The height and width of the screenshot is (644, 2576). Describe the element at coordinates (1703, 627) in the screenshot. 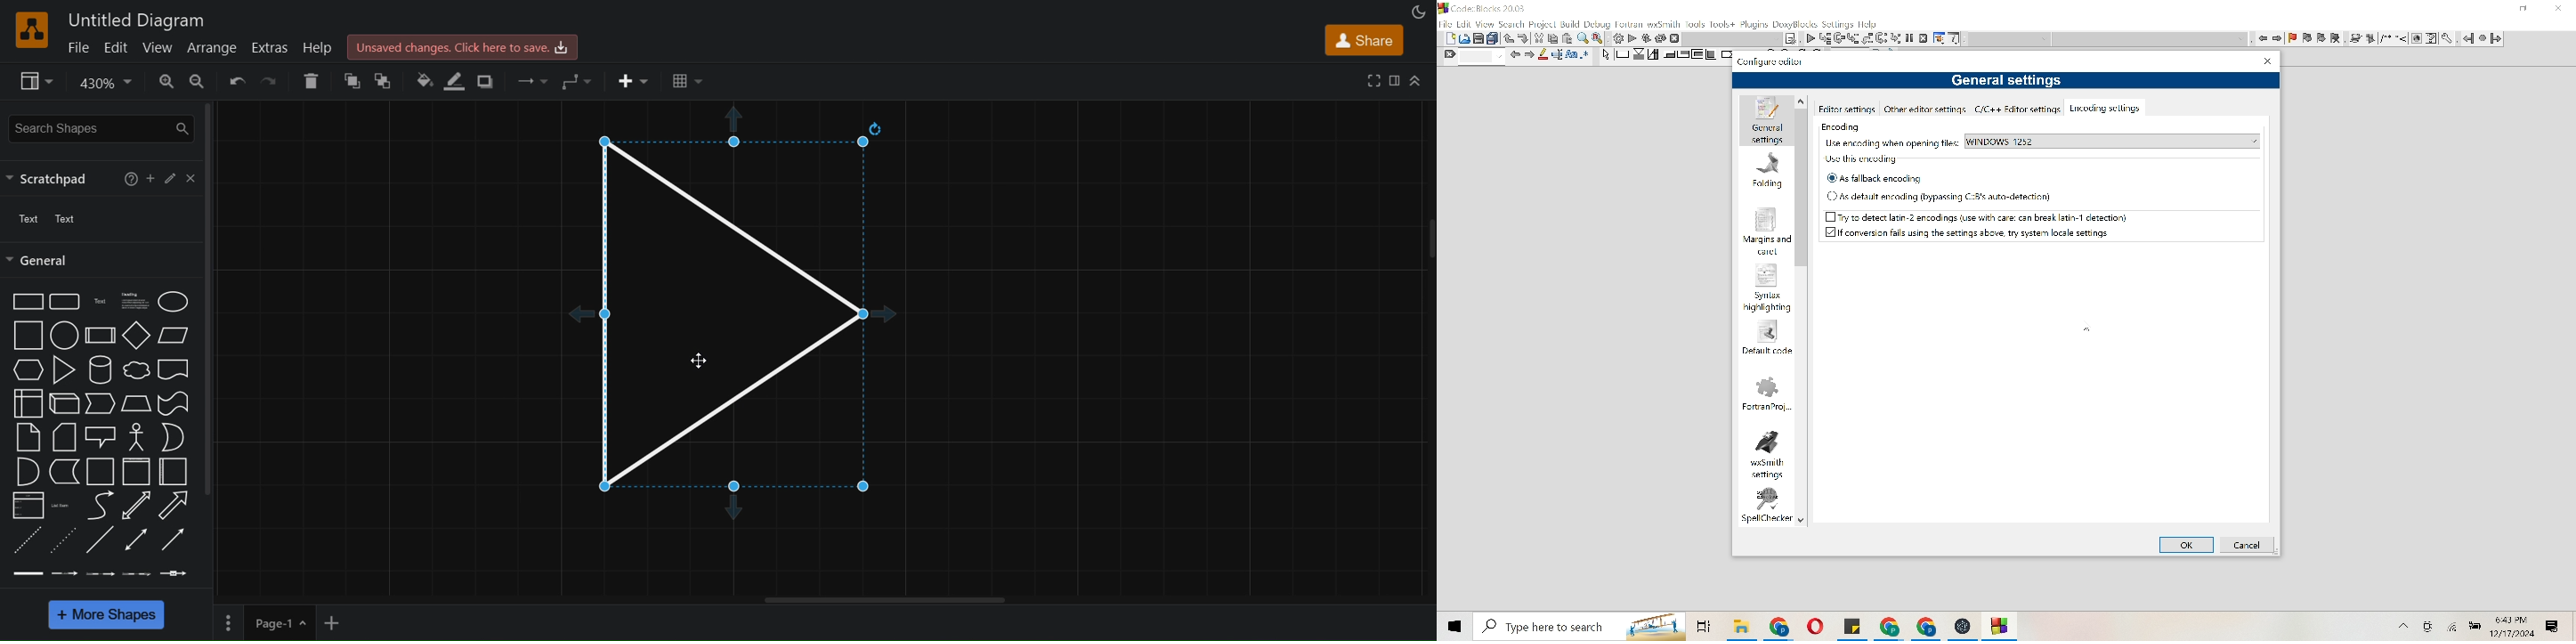

I see `folders` at that location.